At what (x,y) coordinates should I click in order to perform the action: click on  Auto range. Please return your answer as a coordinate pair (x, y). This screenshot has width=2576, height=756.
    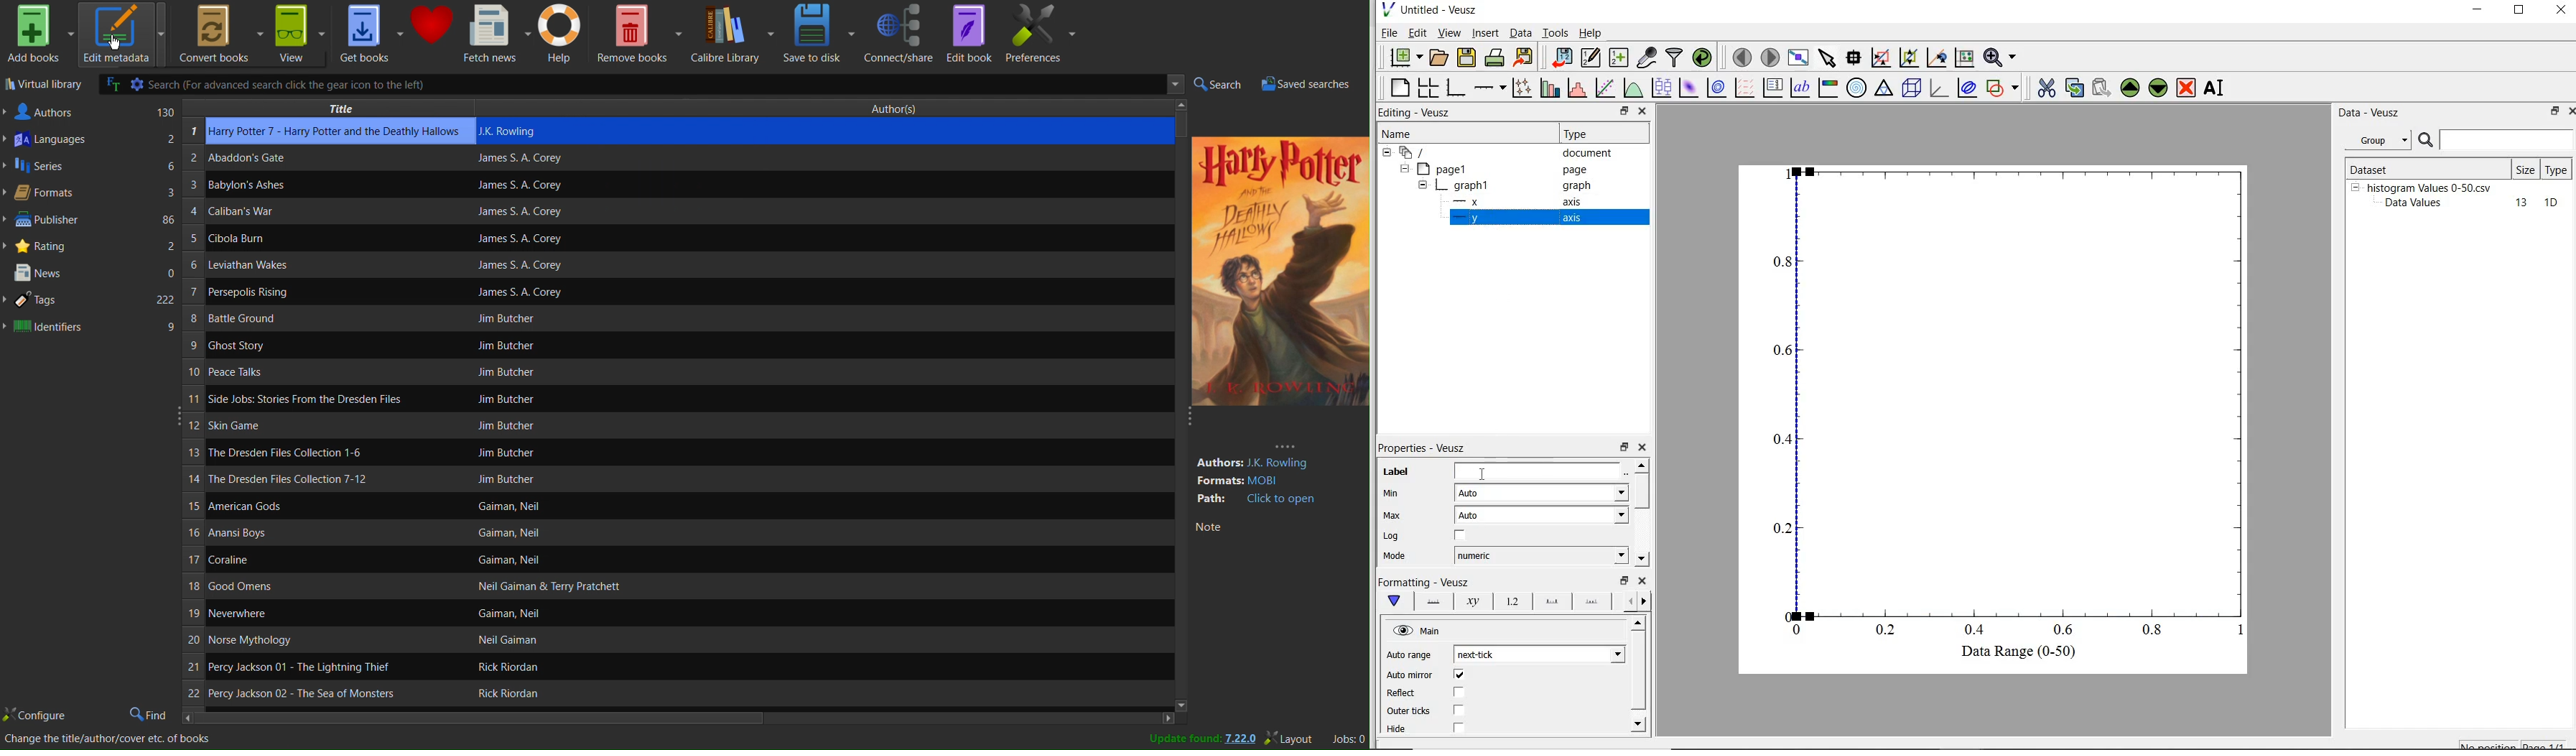
    Looking at the image, I should click on (1410, 656).